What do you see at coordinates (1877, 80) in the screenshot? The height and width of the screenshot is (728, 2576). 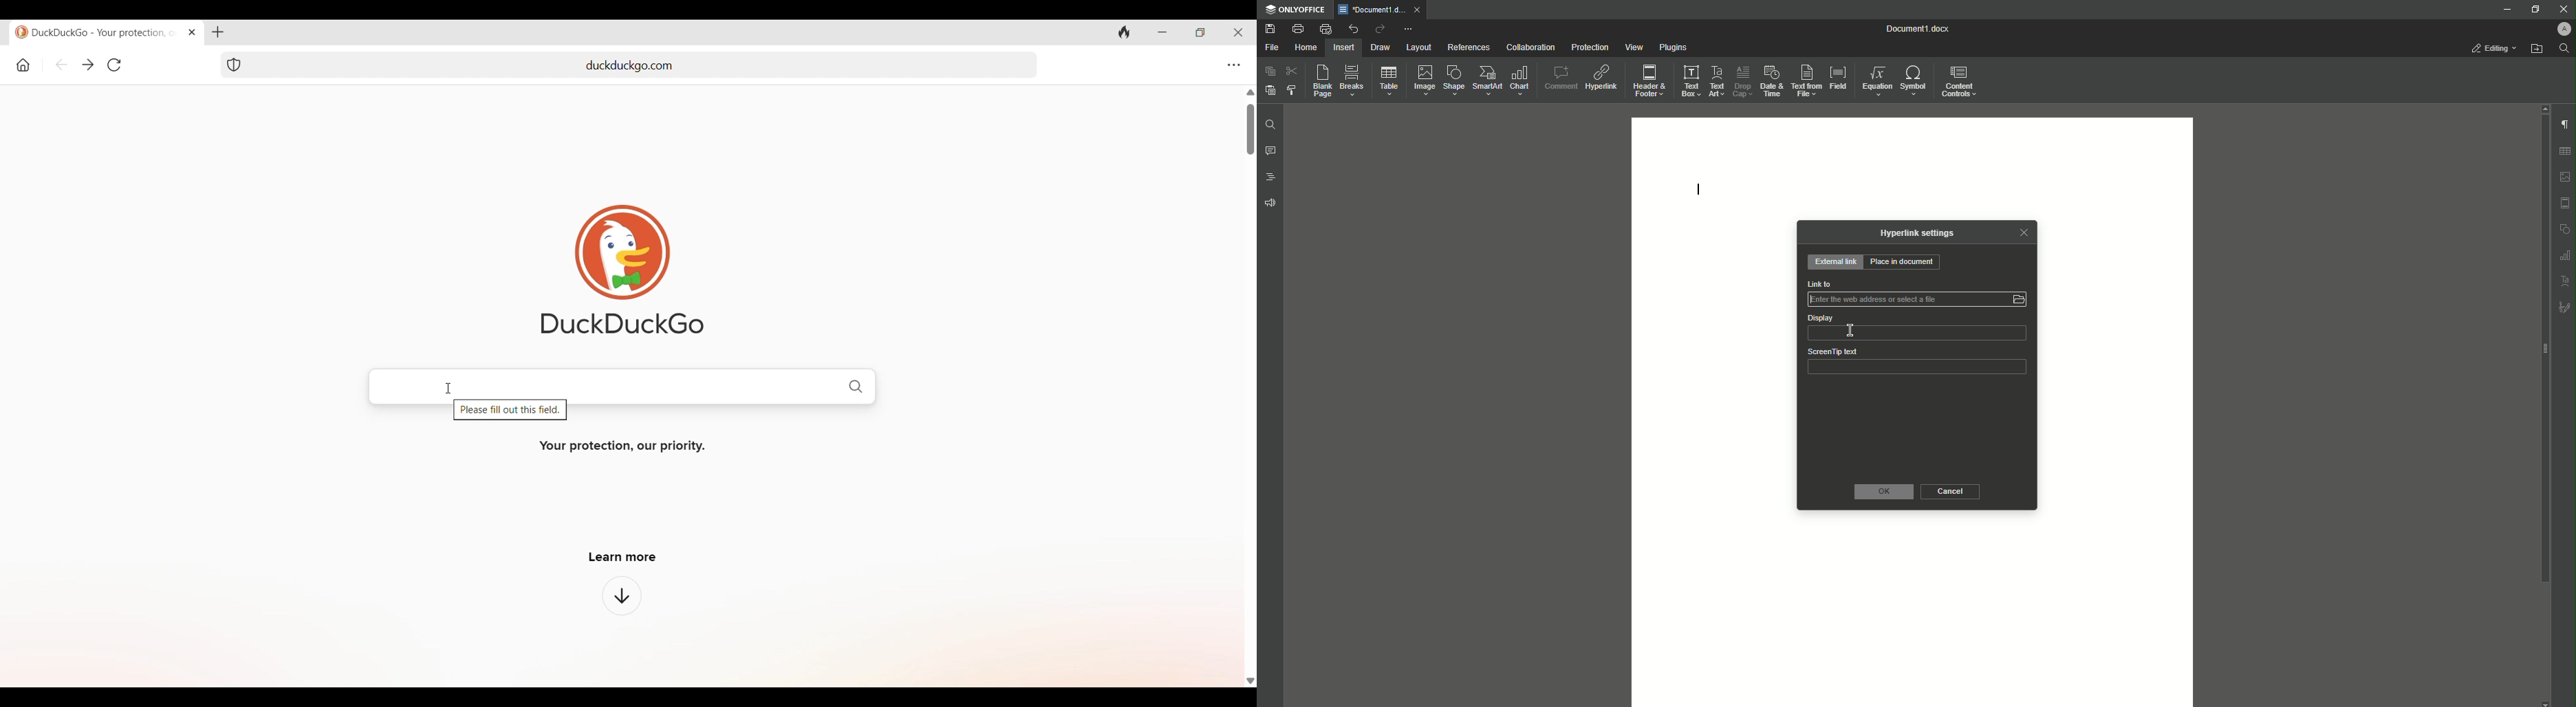 I see `Equation` at bounding box center [1877, 80].